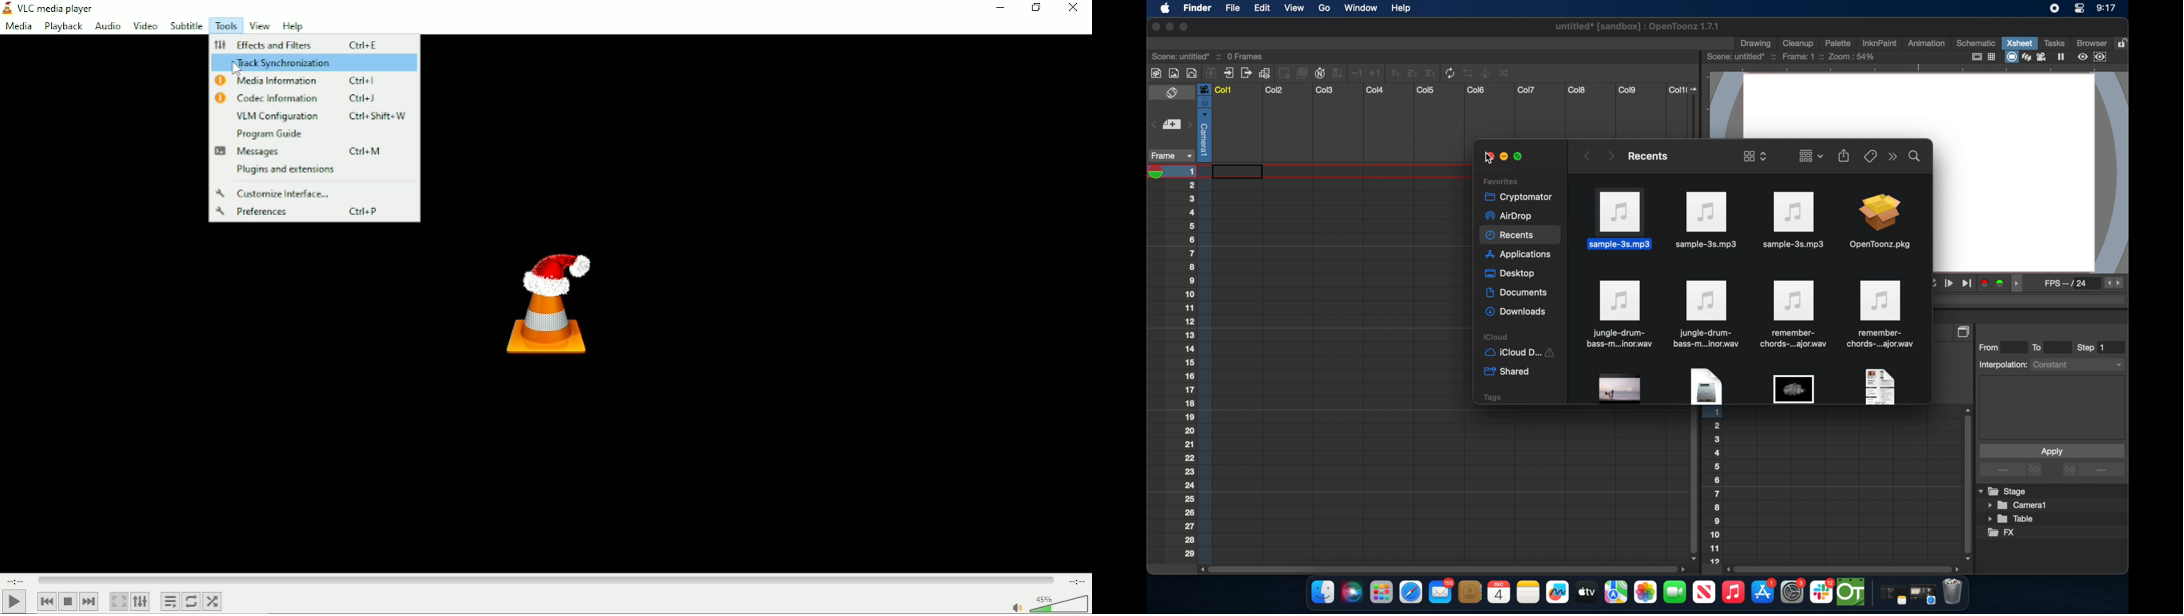 This screenshot has height=616, width=2184. Describe the element at coordinates (546, 578) in the screenshot. I see `Play duration` at that location.